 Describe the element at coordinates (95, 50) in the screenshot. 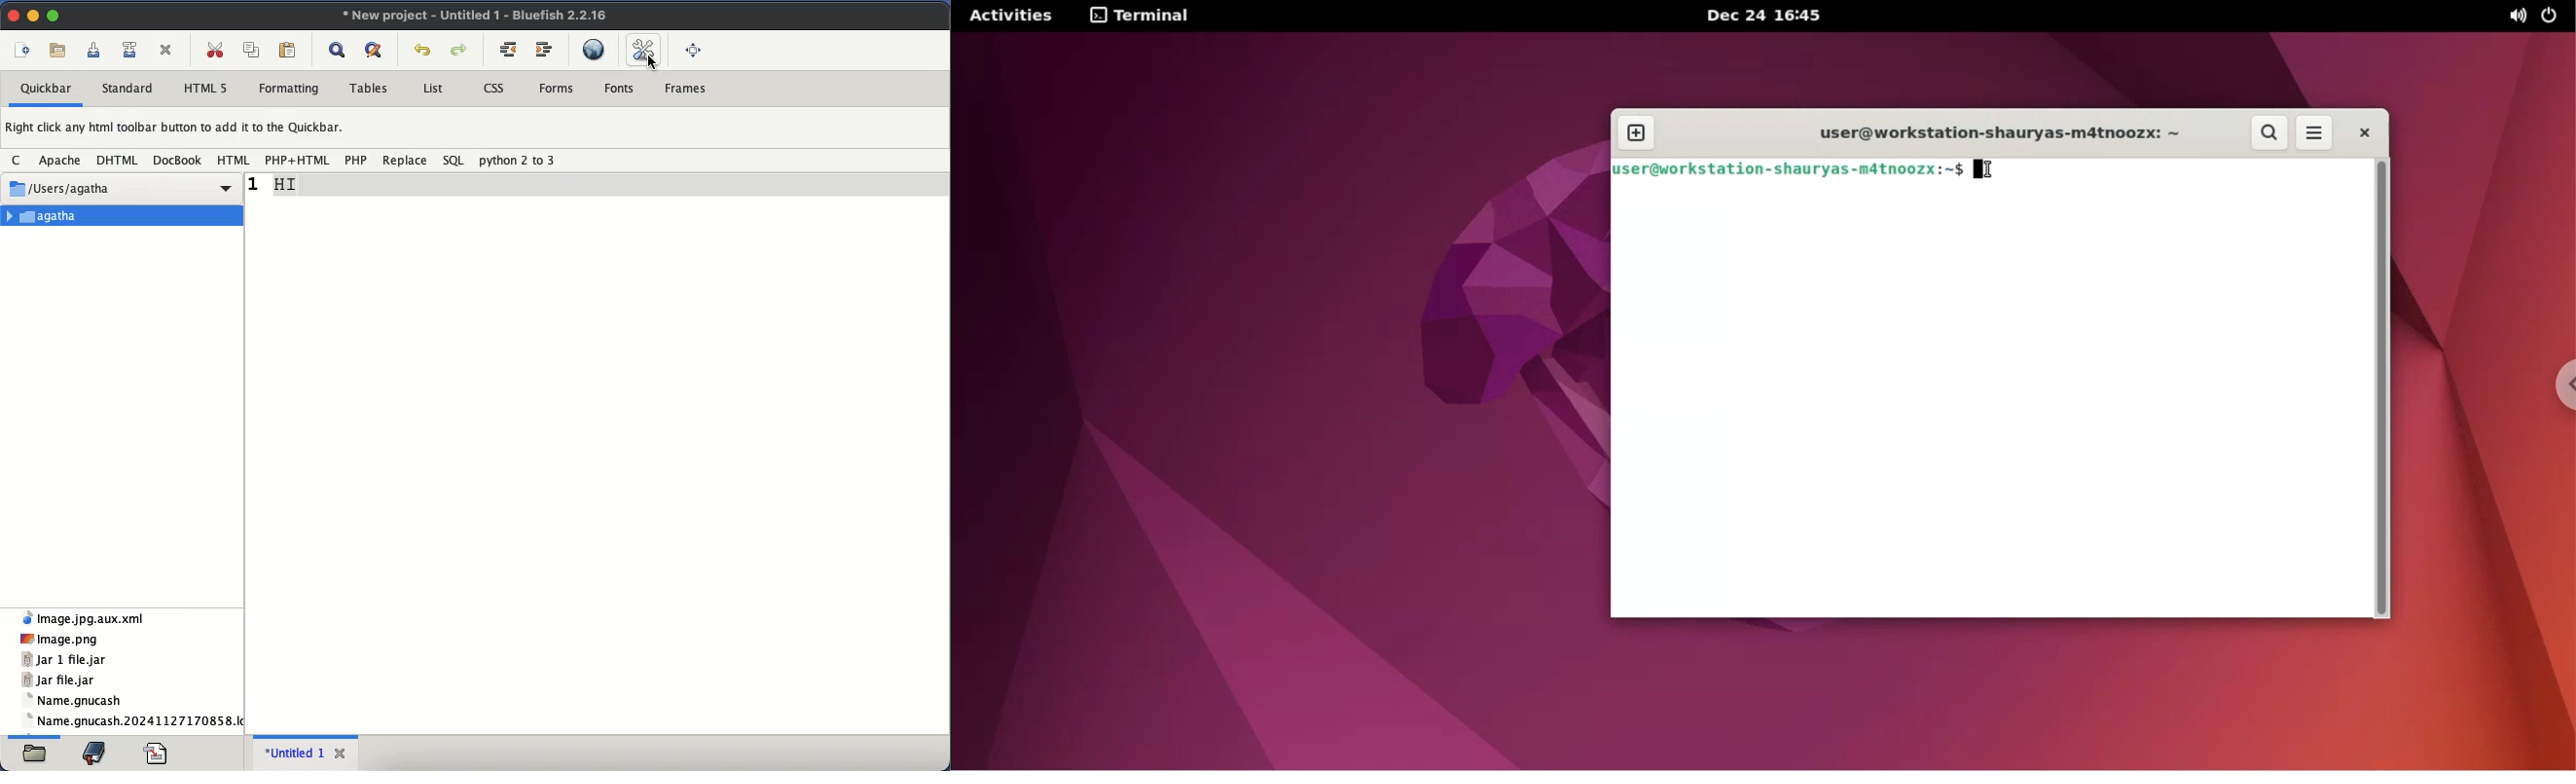

I see `save current file` at that location.